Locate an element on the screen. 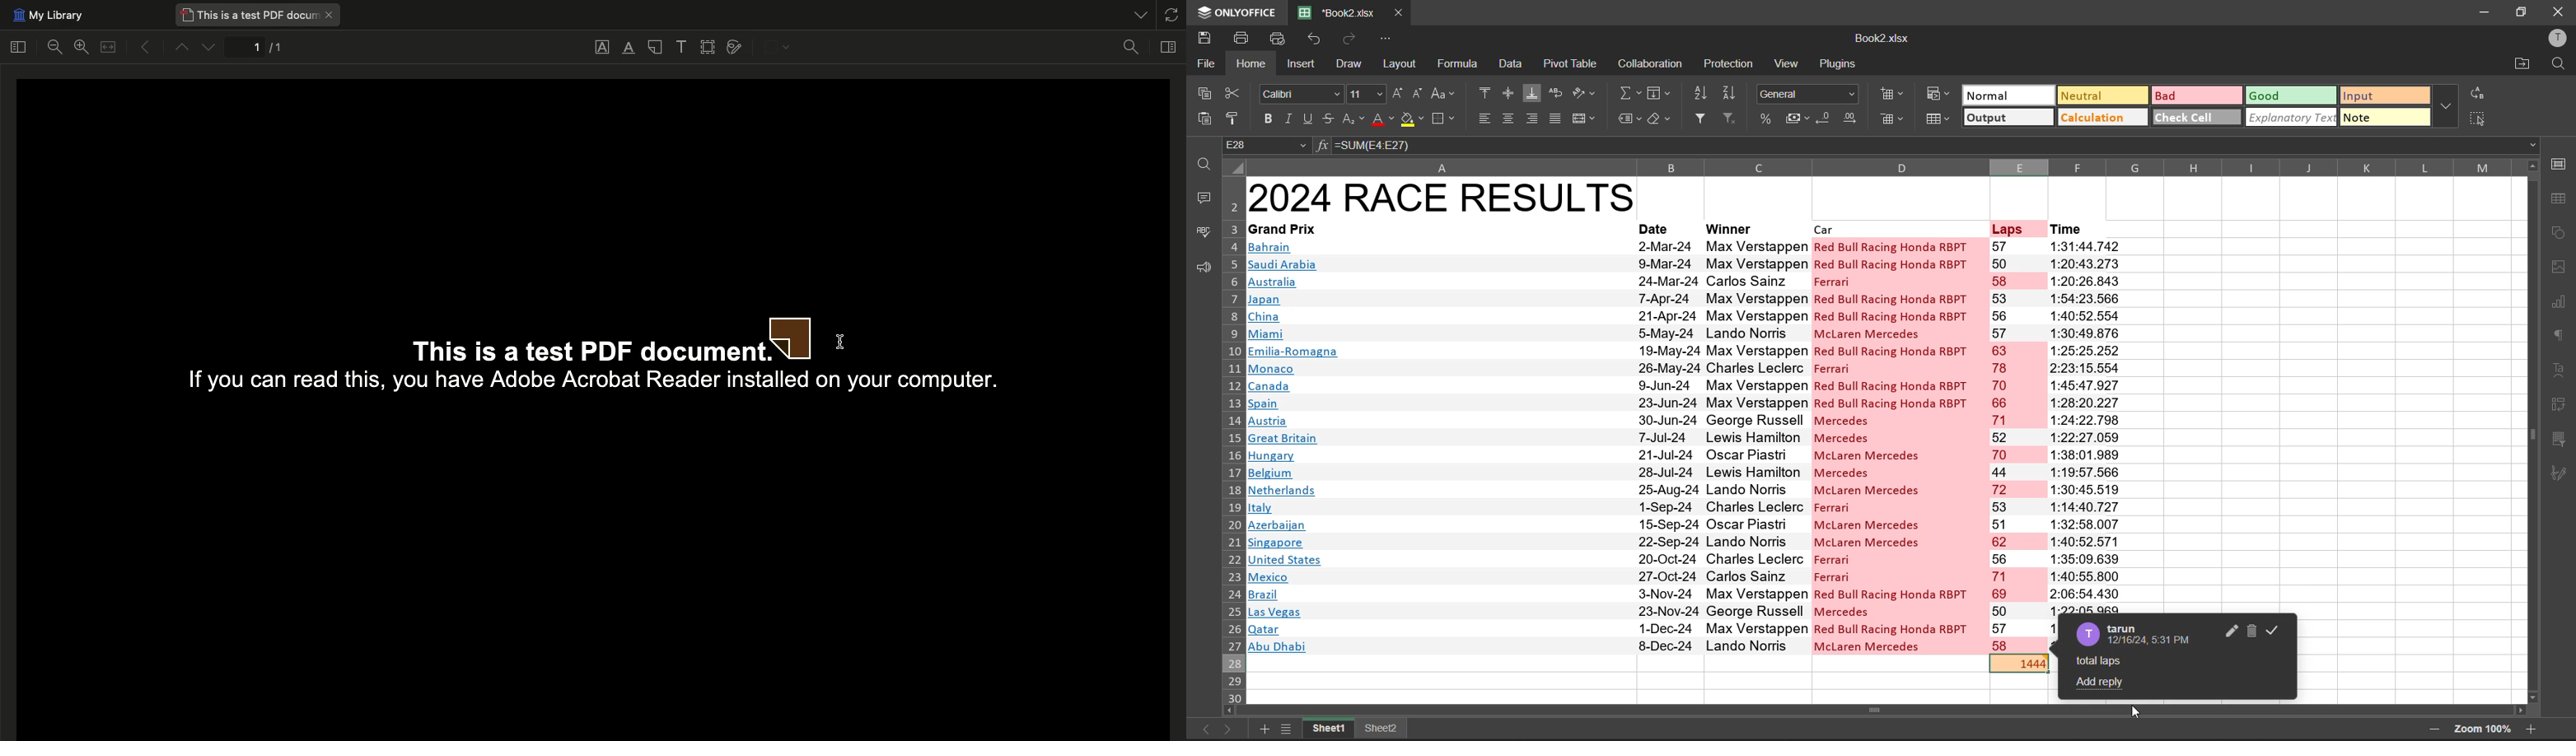 The image size is (2576, 756). paste is located at coordinates (1204, 115).